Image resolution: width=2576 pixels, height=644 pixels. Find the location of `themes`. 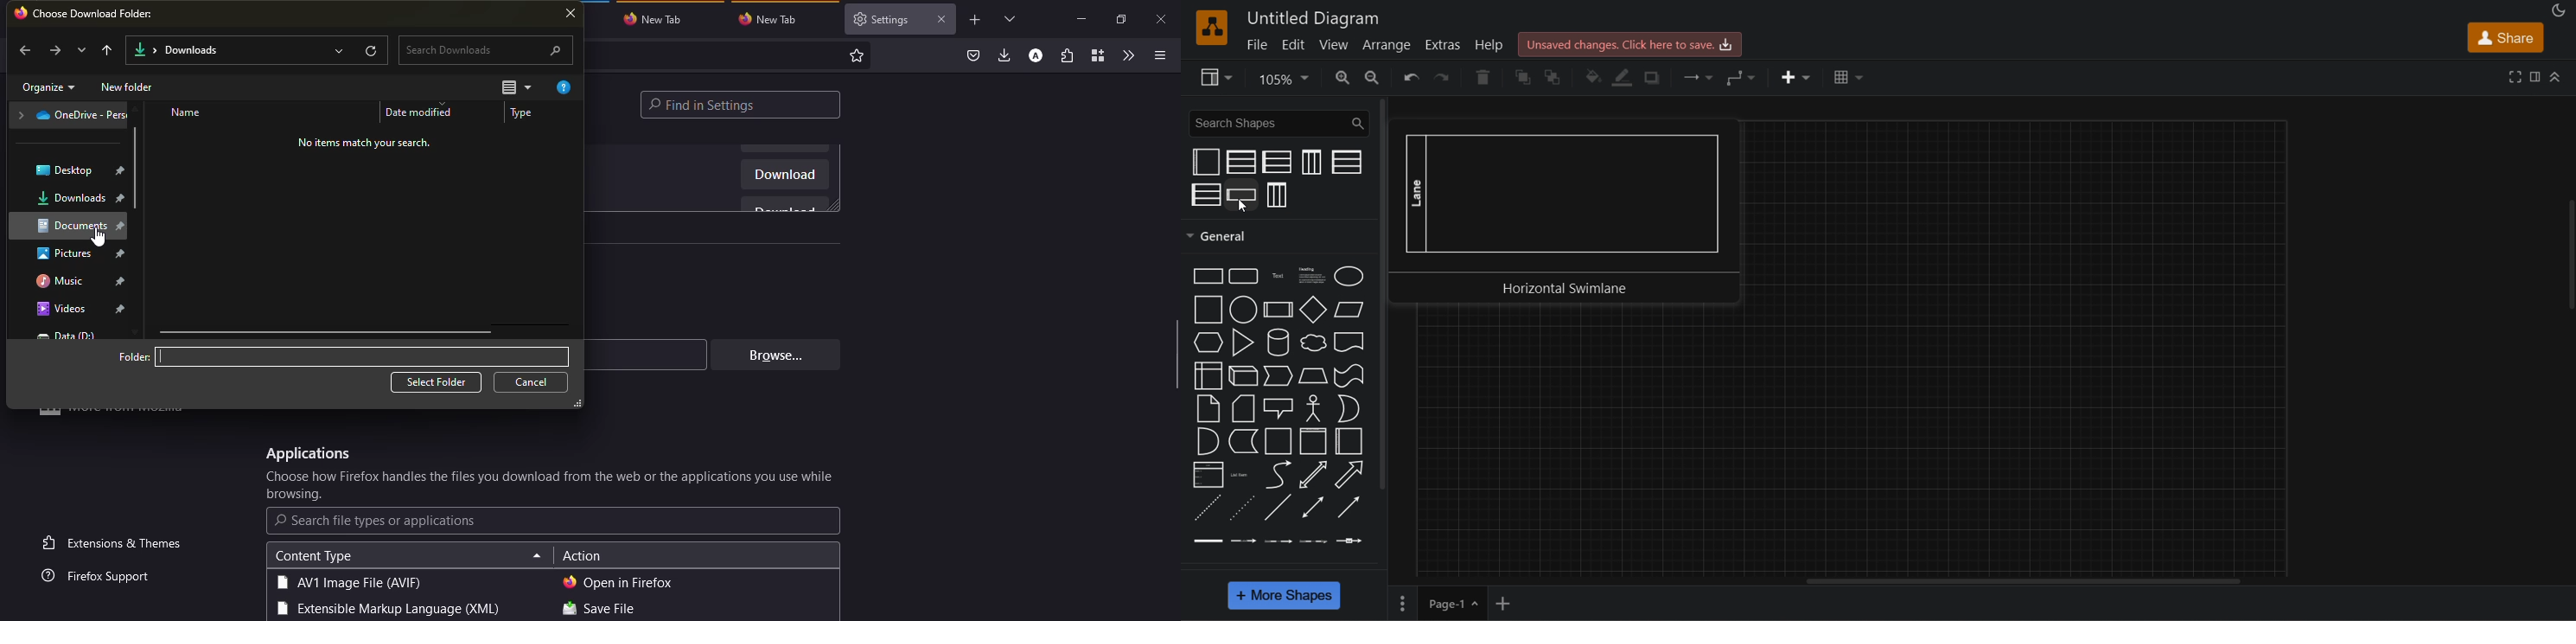

themes is located at coordinates (115, 542).